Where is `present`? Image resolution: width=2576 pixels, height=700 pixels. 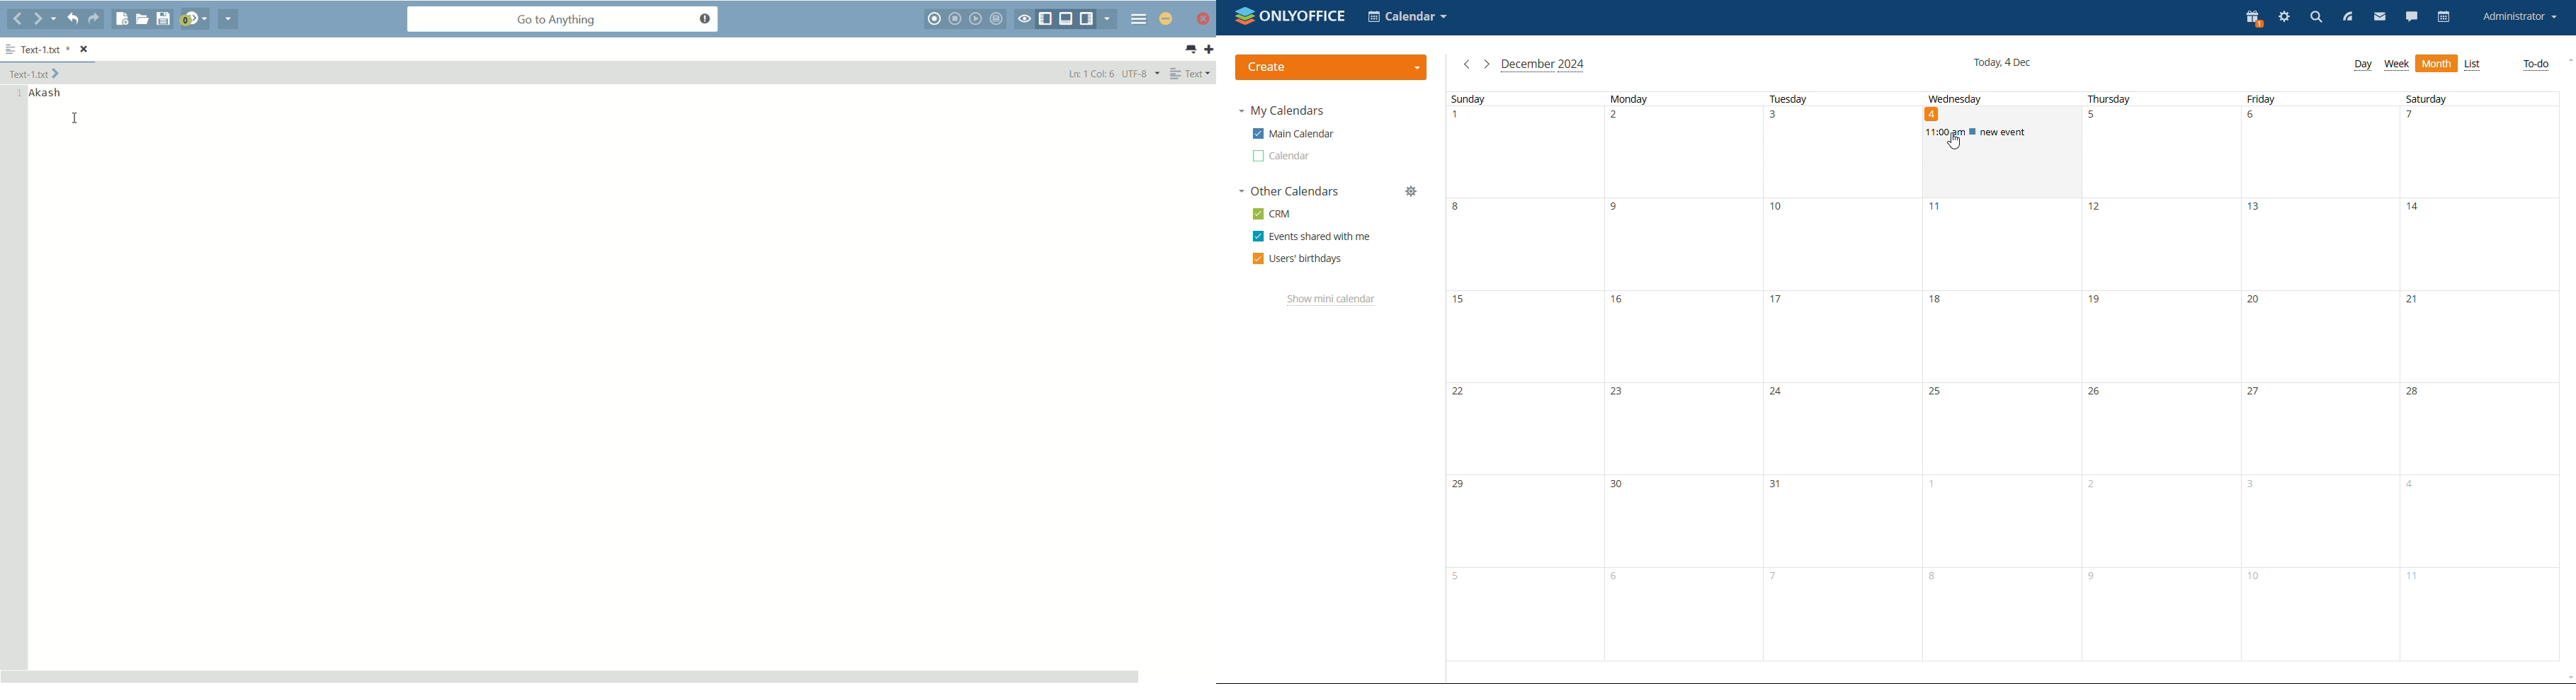 present is located at coordinates (2253, 18).